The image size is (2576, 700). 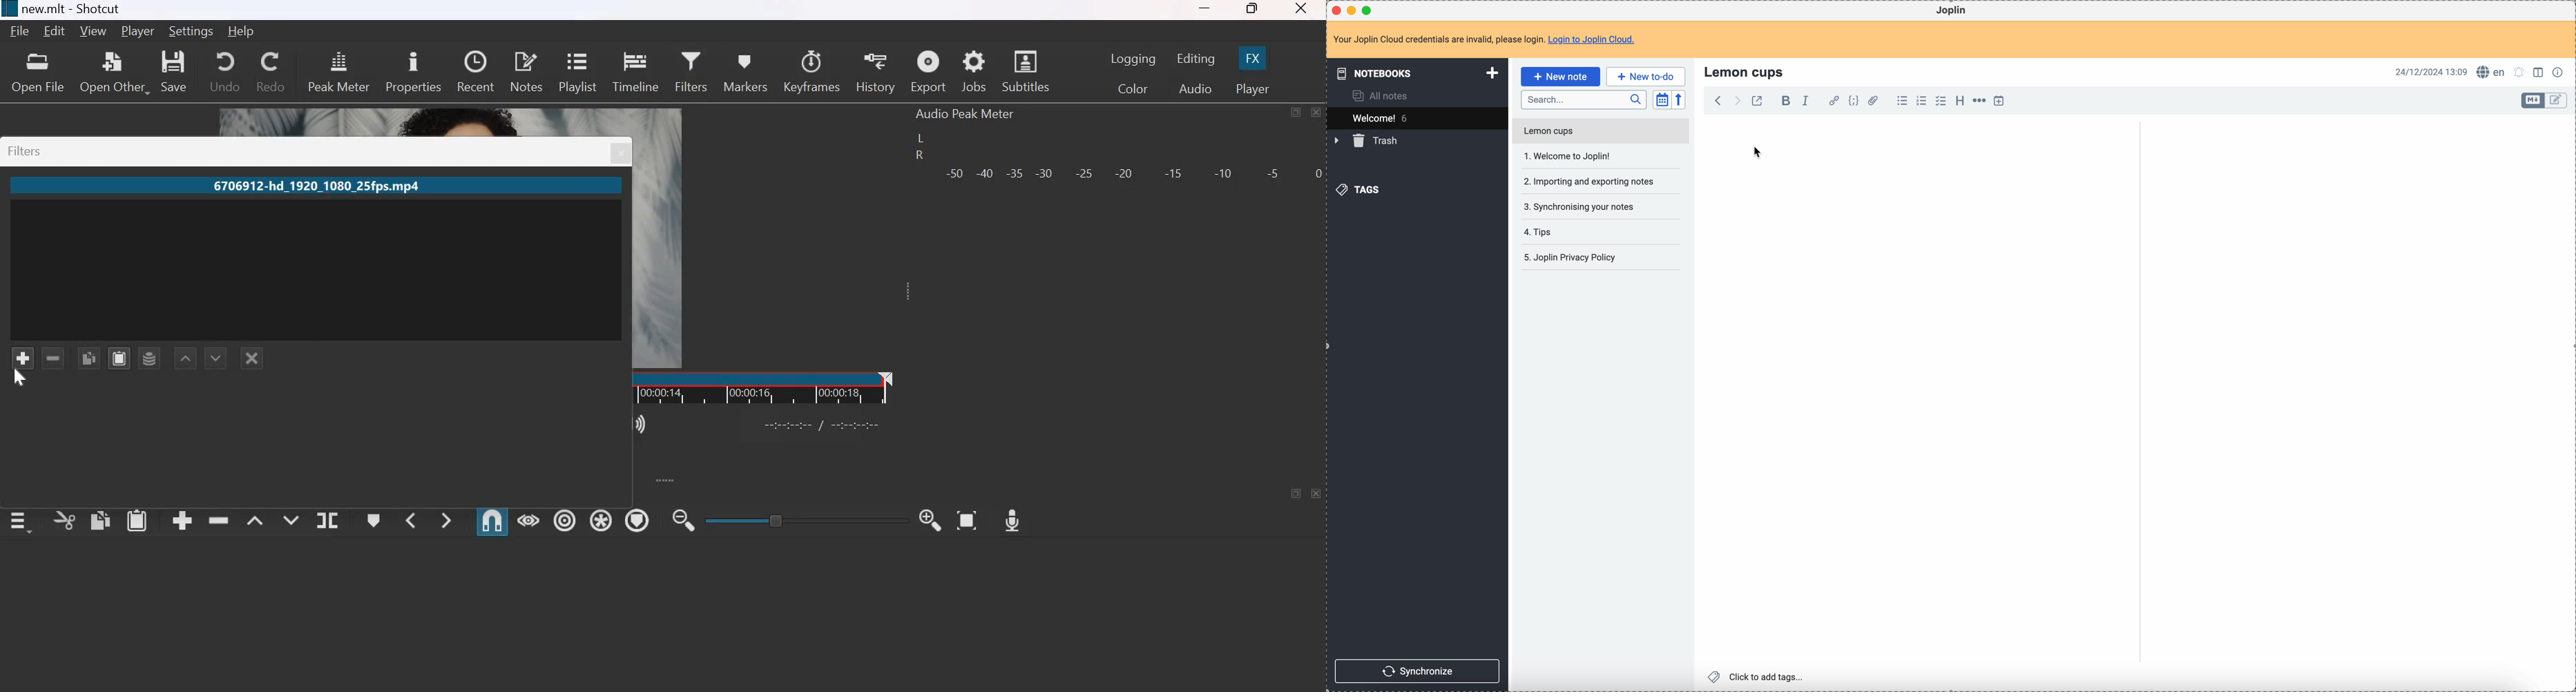 I want to click on all notes, so click(x=1383, y=95).